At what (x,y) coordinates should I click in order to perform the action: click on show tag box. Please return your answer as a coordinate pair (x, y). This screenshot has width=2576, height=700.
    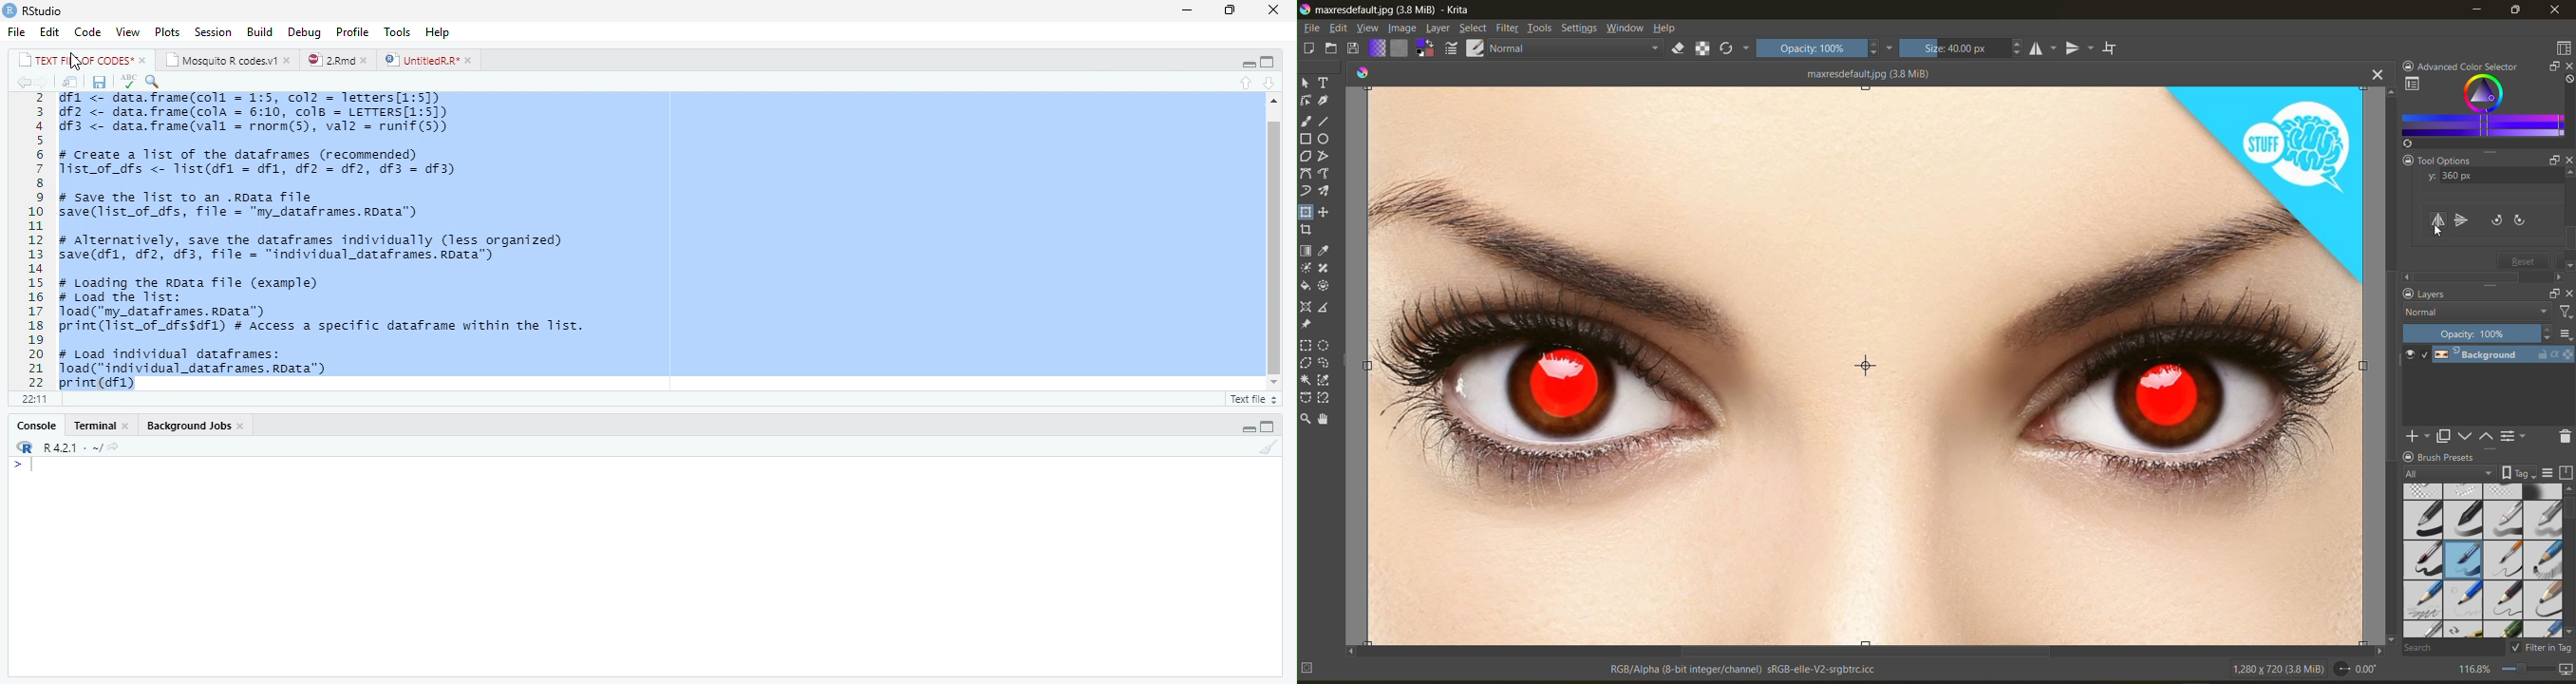
    Looking at the image, I should click on (2520, 473).